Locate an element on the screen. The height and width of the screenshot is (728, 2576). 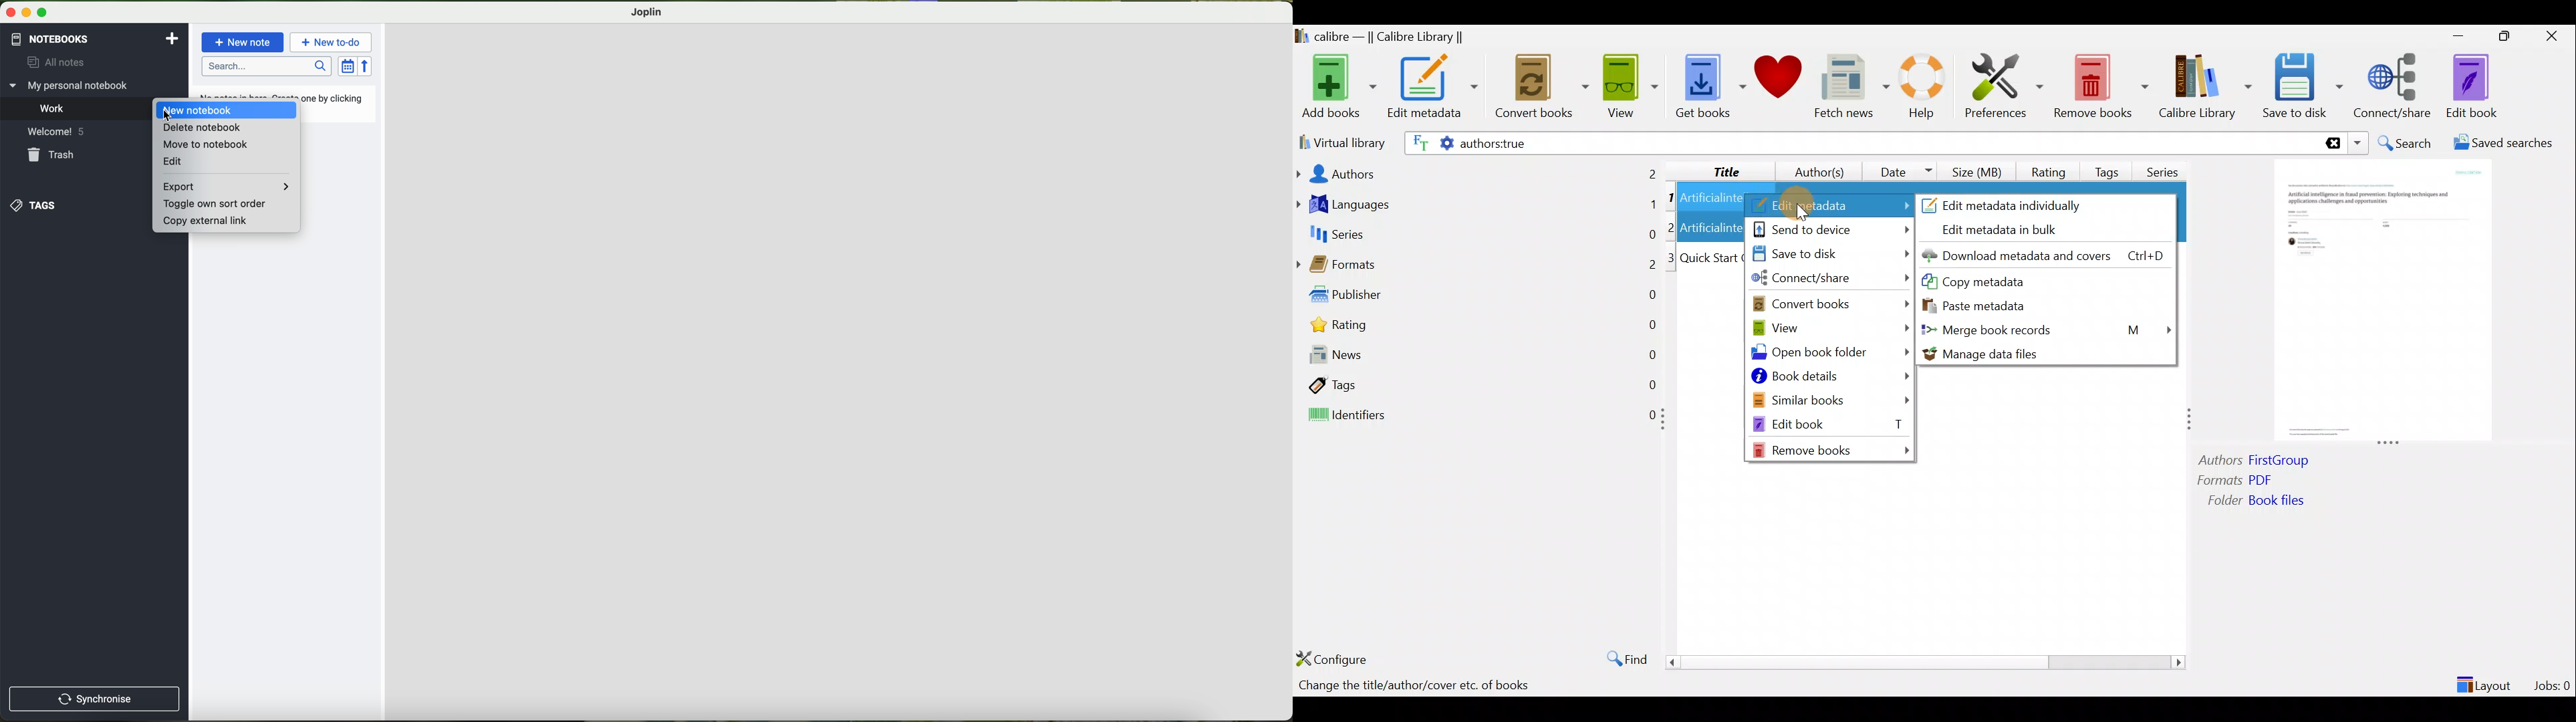
new to-do button is located at coordinates (332, 42).